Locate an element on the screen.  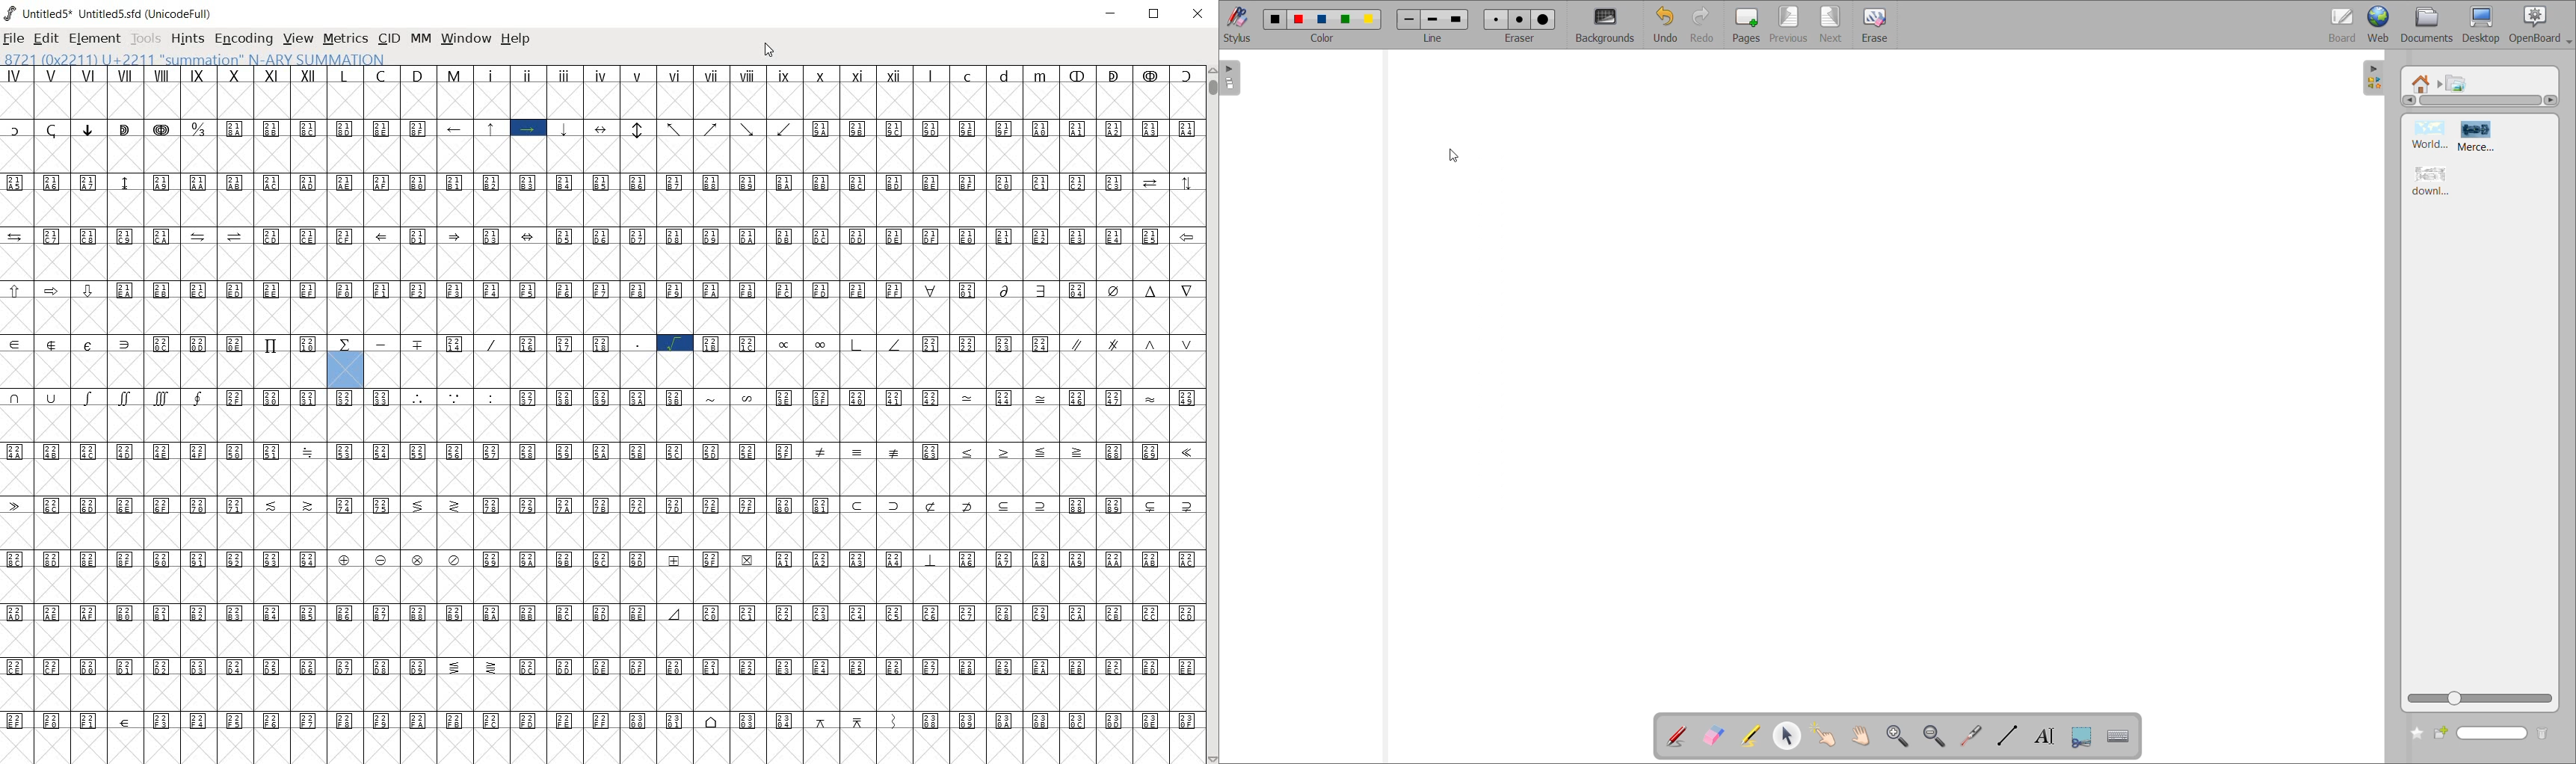
openboard is located at coordinates (2538, 25).